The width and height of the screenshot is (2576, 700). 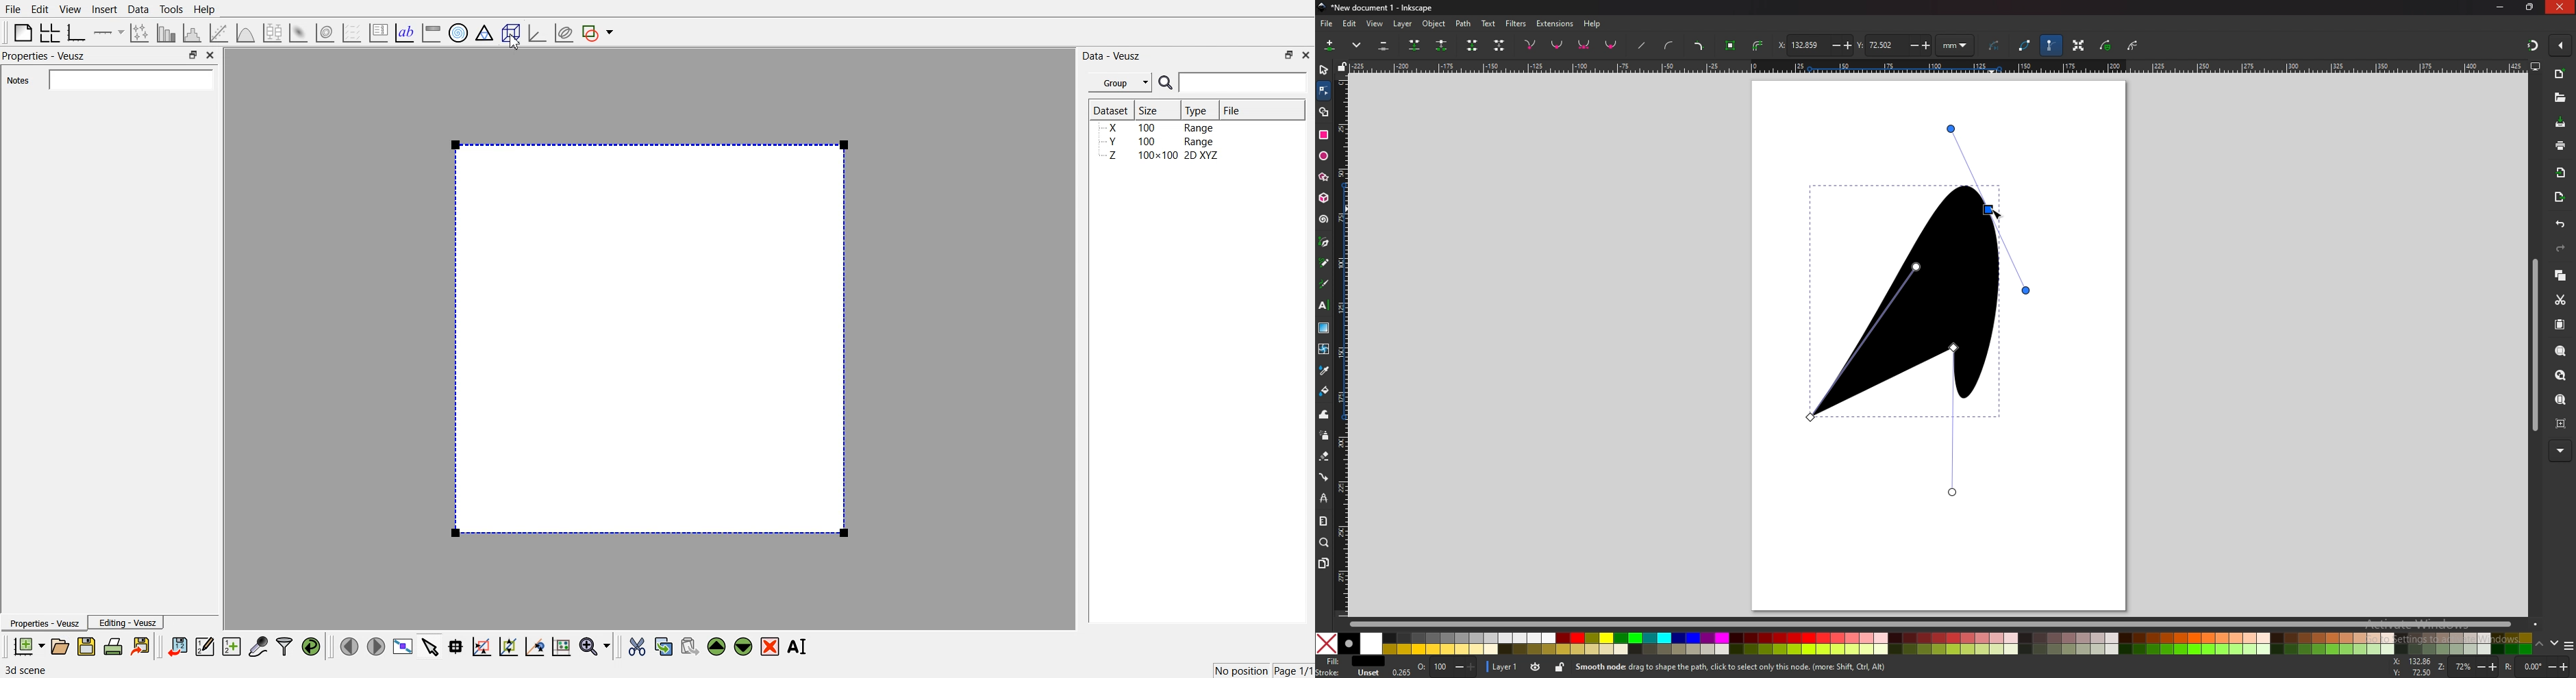 I want to click on undo, so click(x=2561, y=225).